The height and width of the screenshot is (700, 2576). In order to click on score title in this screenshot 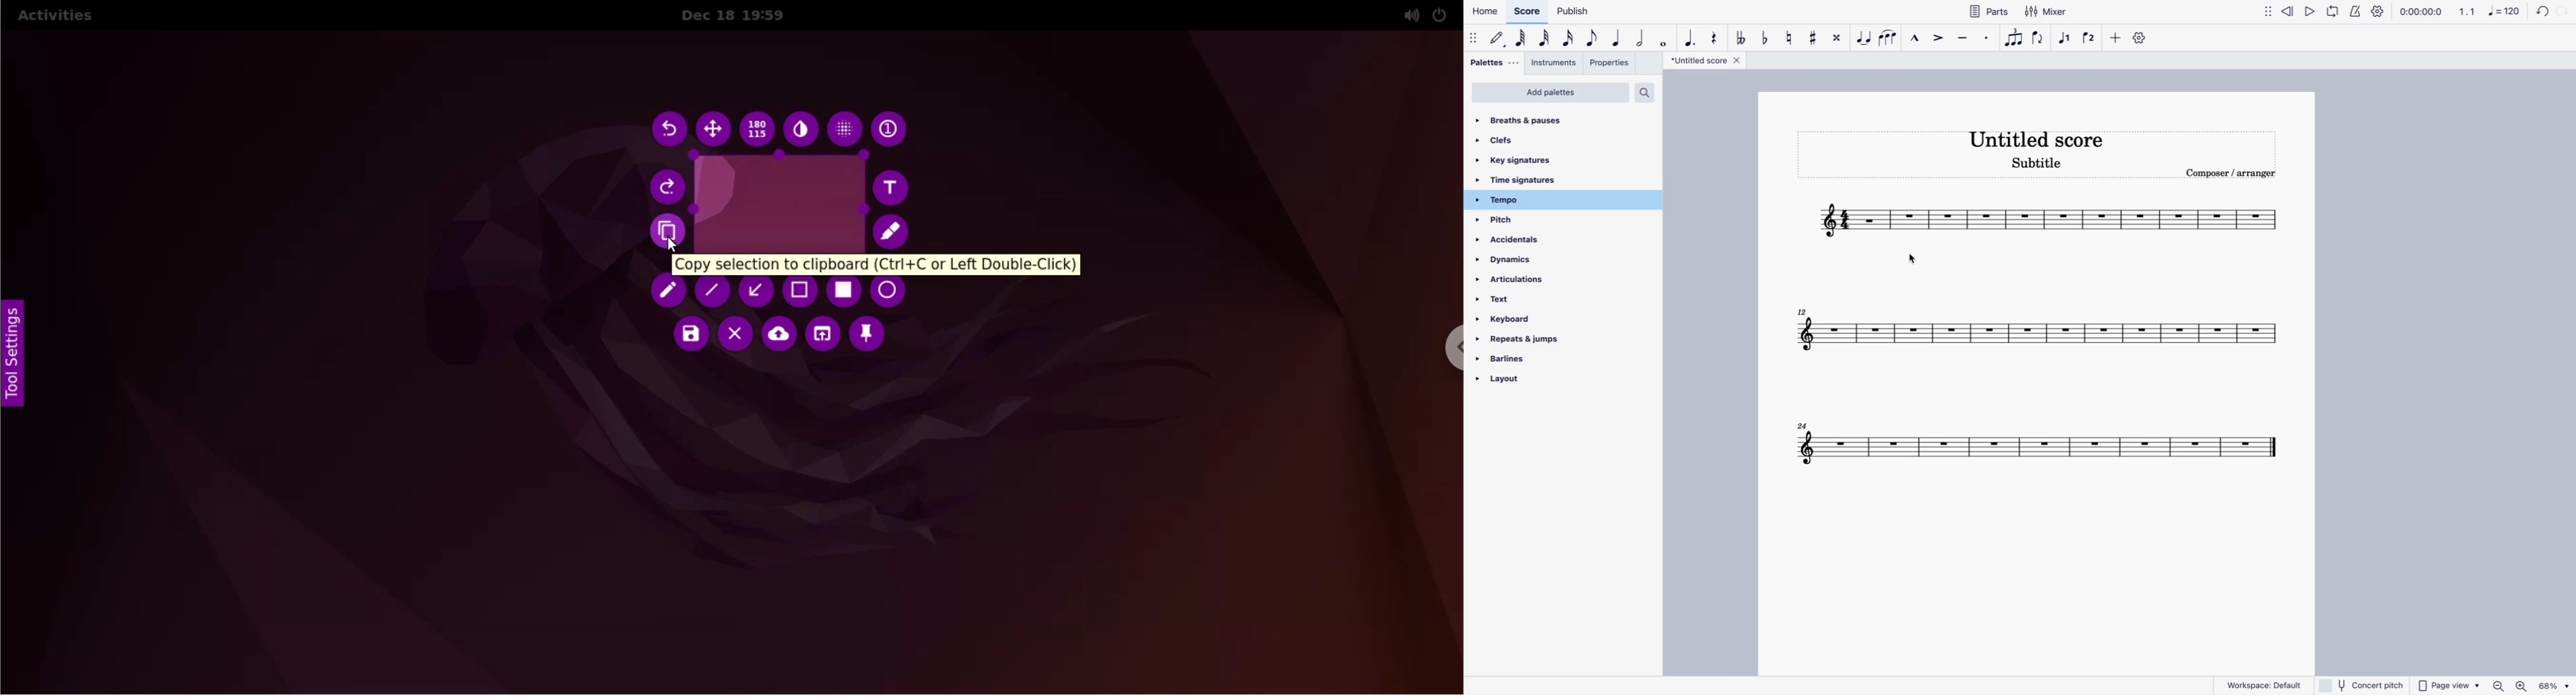, I will do `click(2048, 138)`.